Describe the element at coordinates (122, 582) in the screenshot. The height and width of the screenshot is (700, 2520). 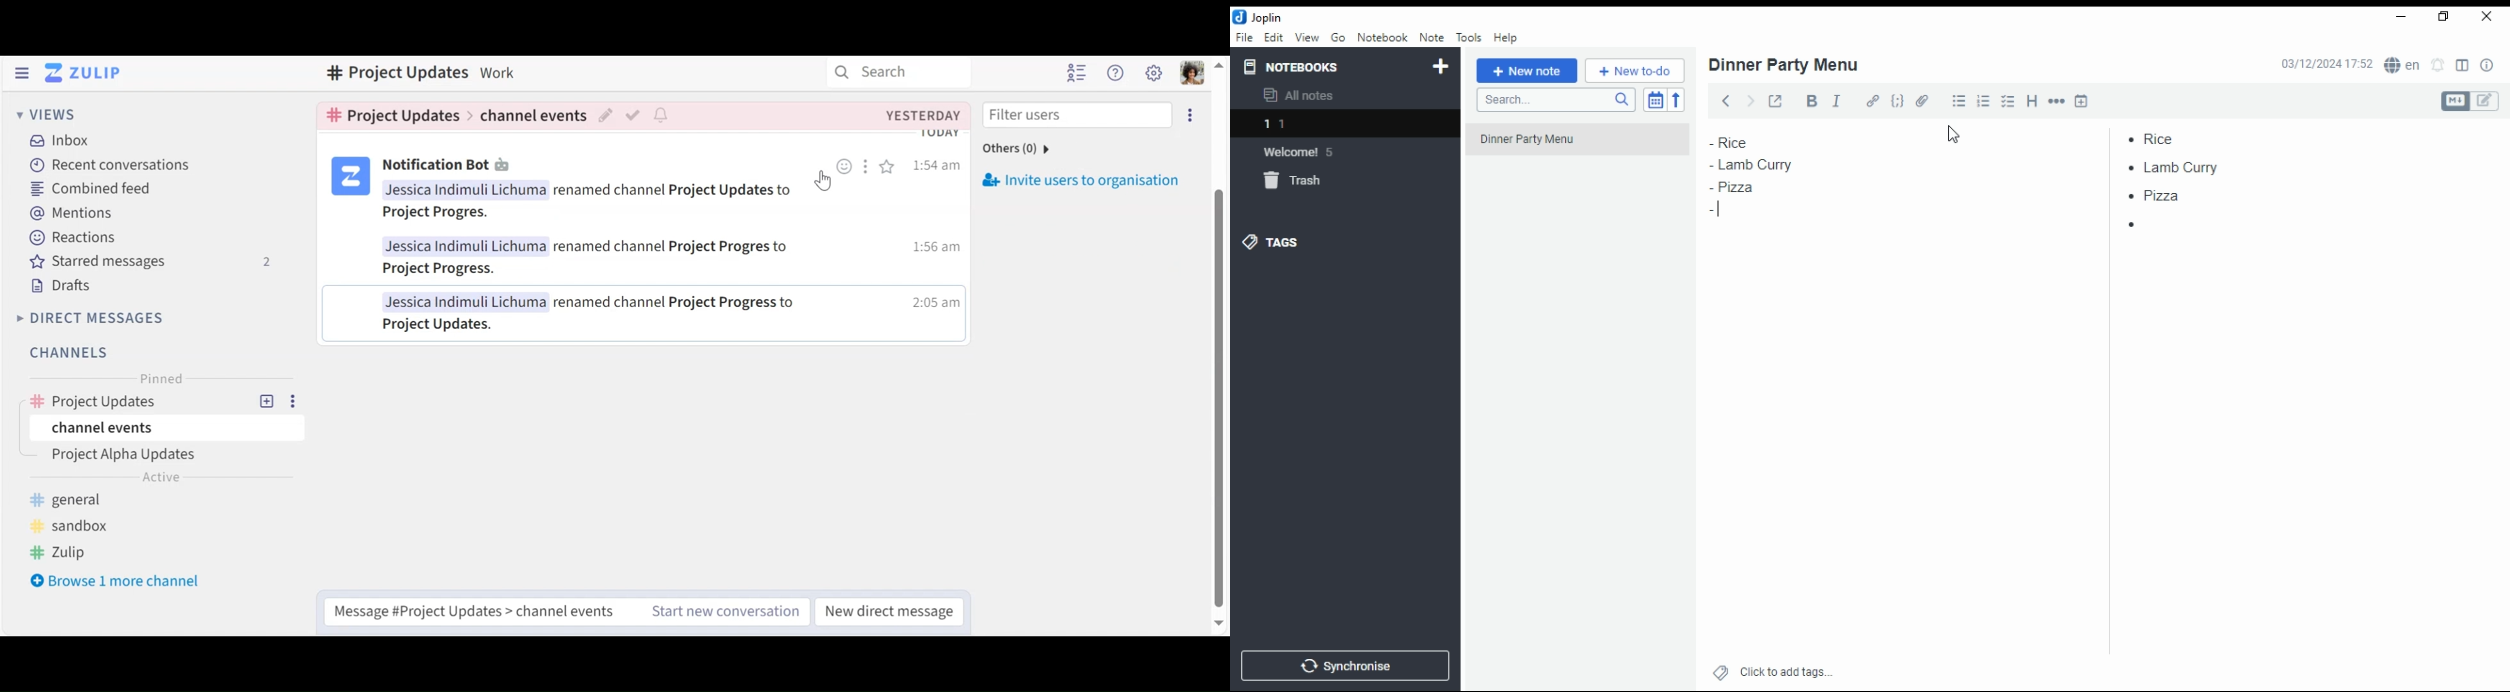
I see `Bowser 1 more channel` at that location.